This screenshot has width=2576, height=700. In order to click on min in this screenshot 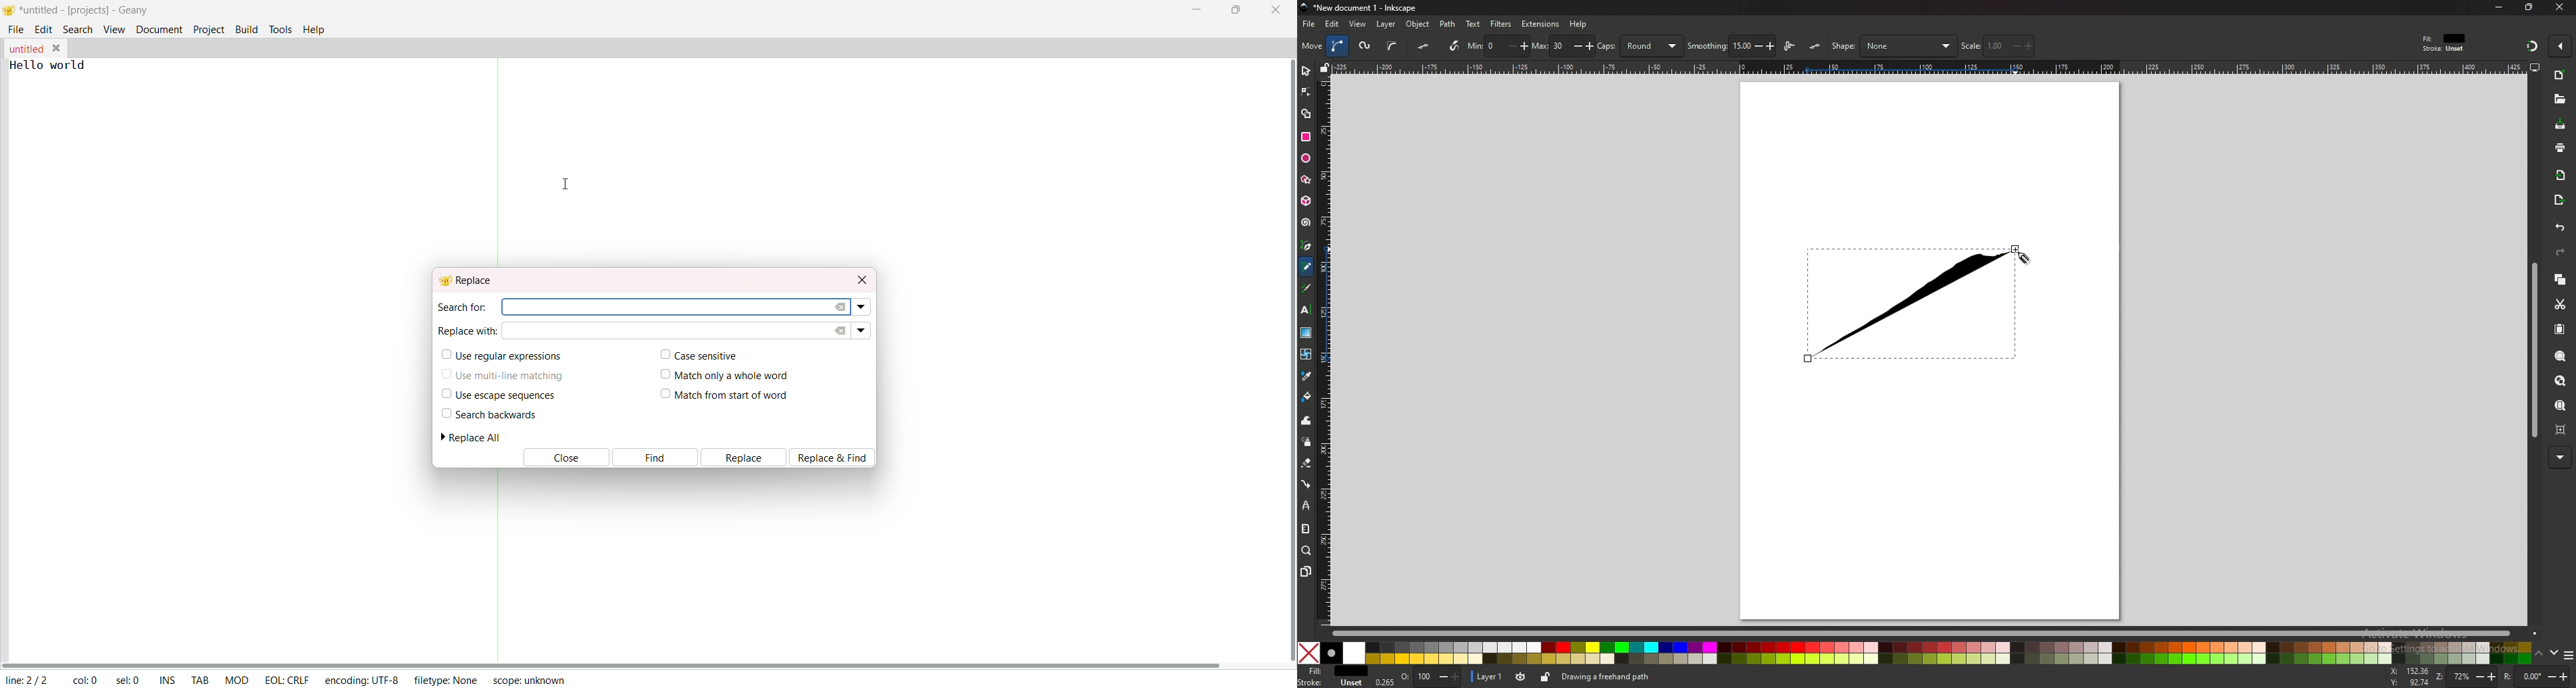, I will do `click(1498, 46)`.